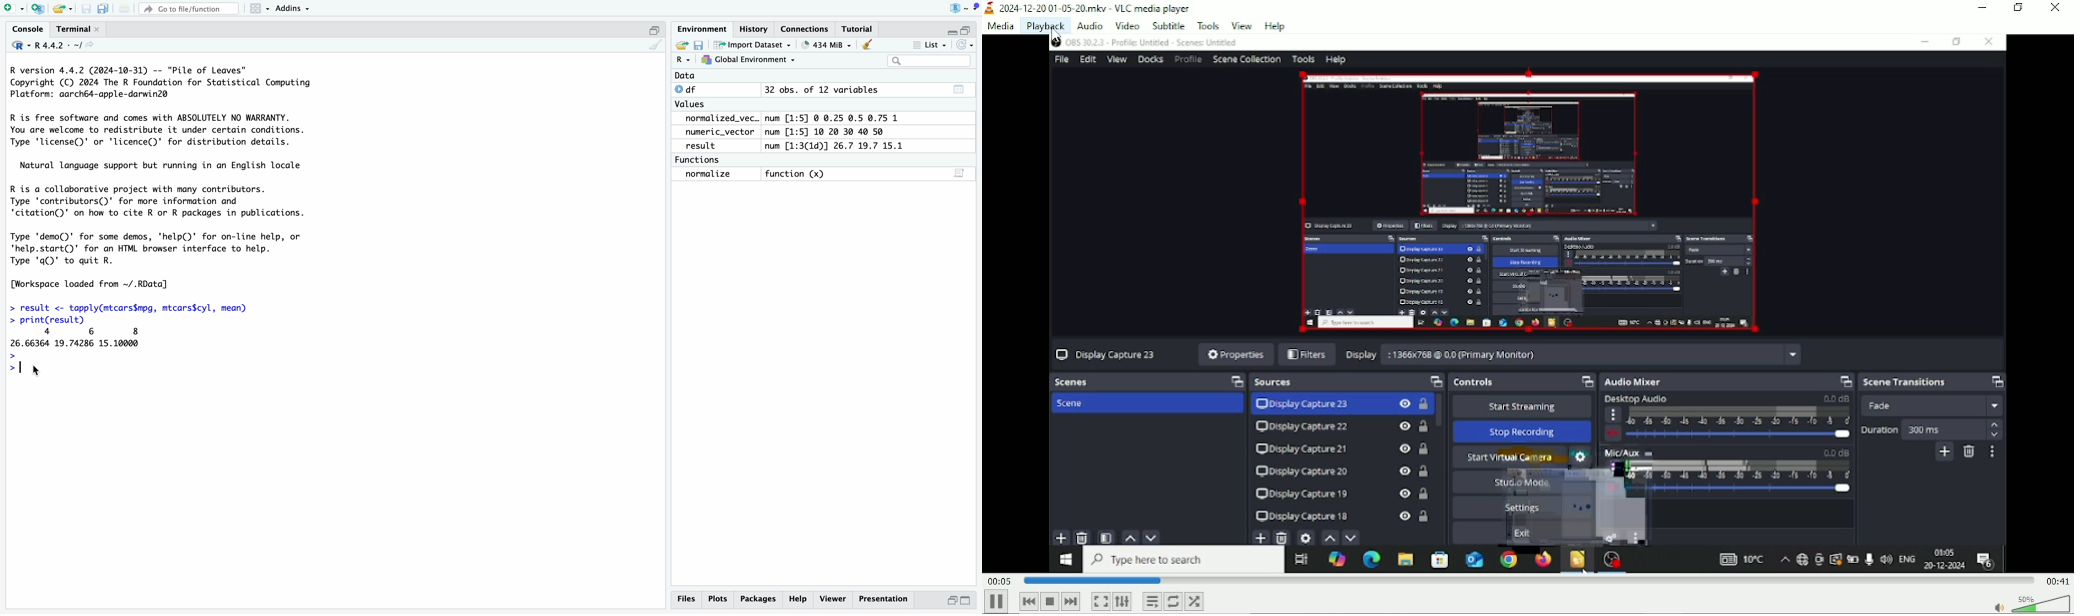 The height and width of the screenshot is (616, 2100). Describe the element at coordinates (1194, 601) in the screenshot. I see `Random` at that location.